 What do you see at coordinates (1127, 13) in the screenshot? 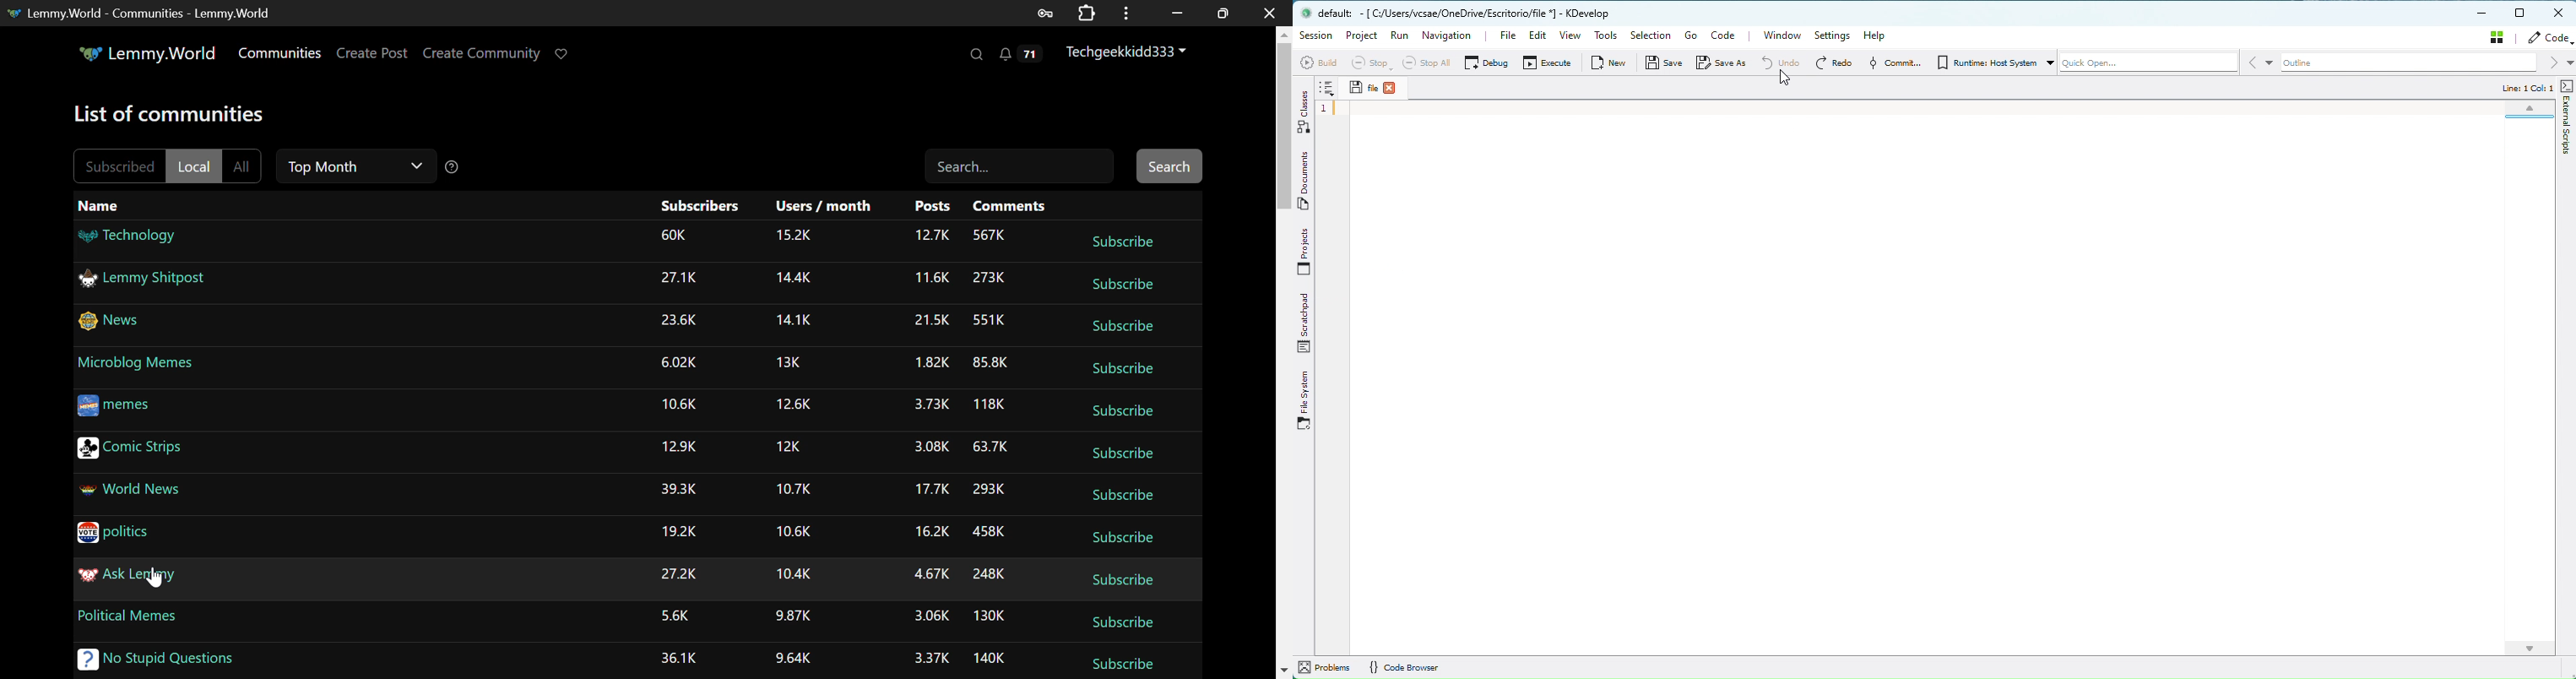
I see `Menu` at bounding box center [1127, 13].